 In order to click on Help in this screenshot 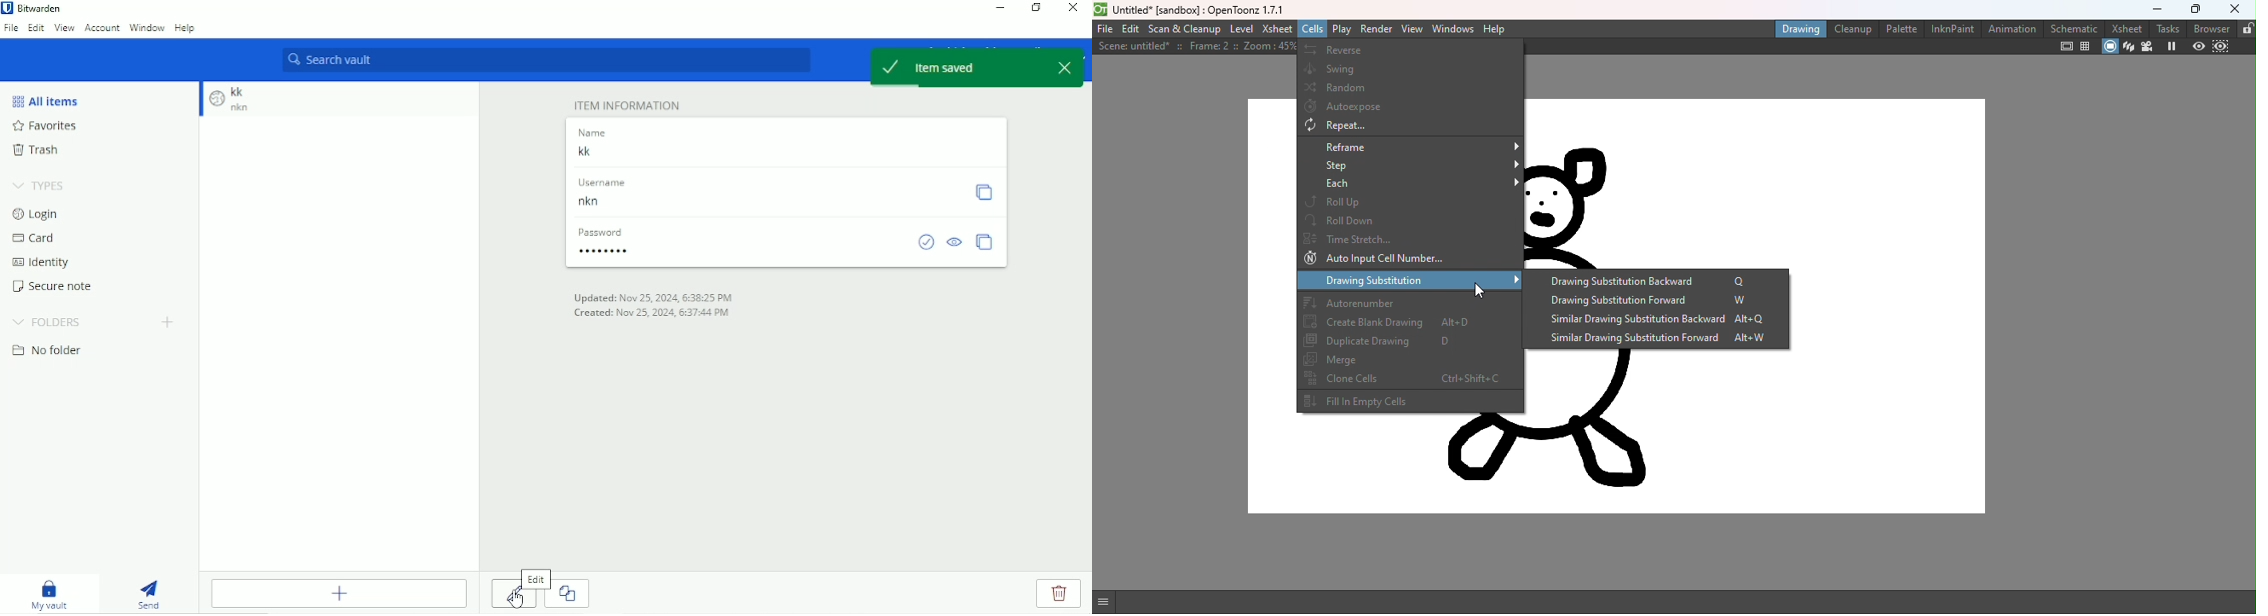, I will do `click(1497, 29)`.